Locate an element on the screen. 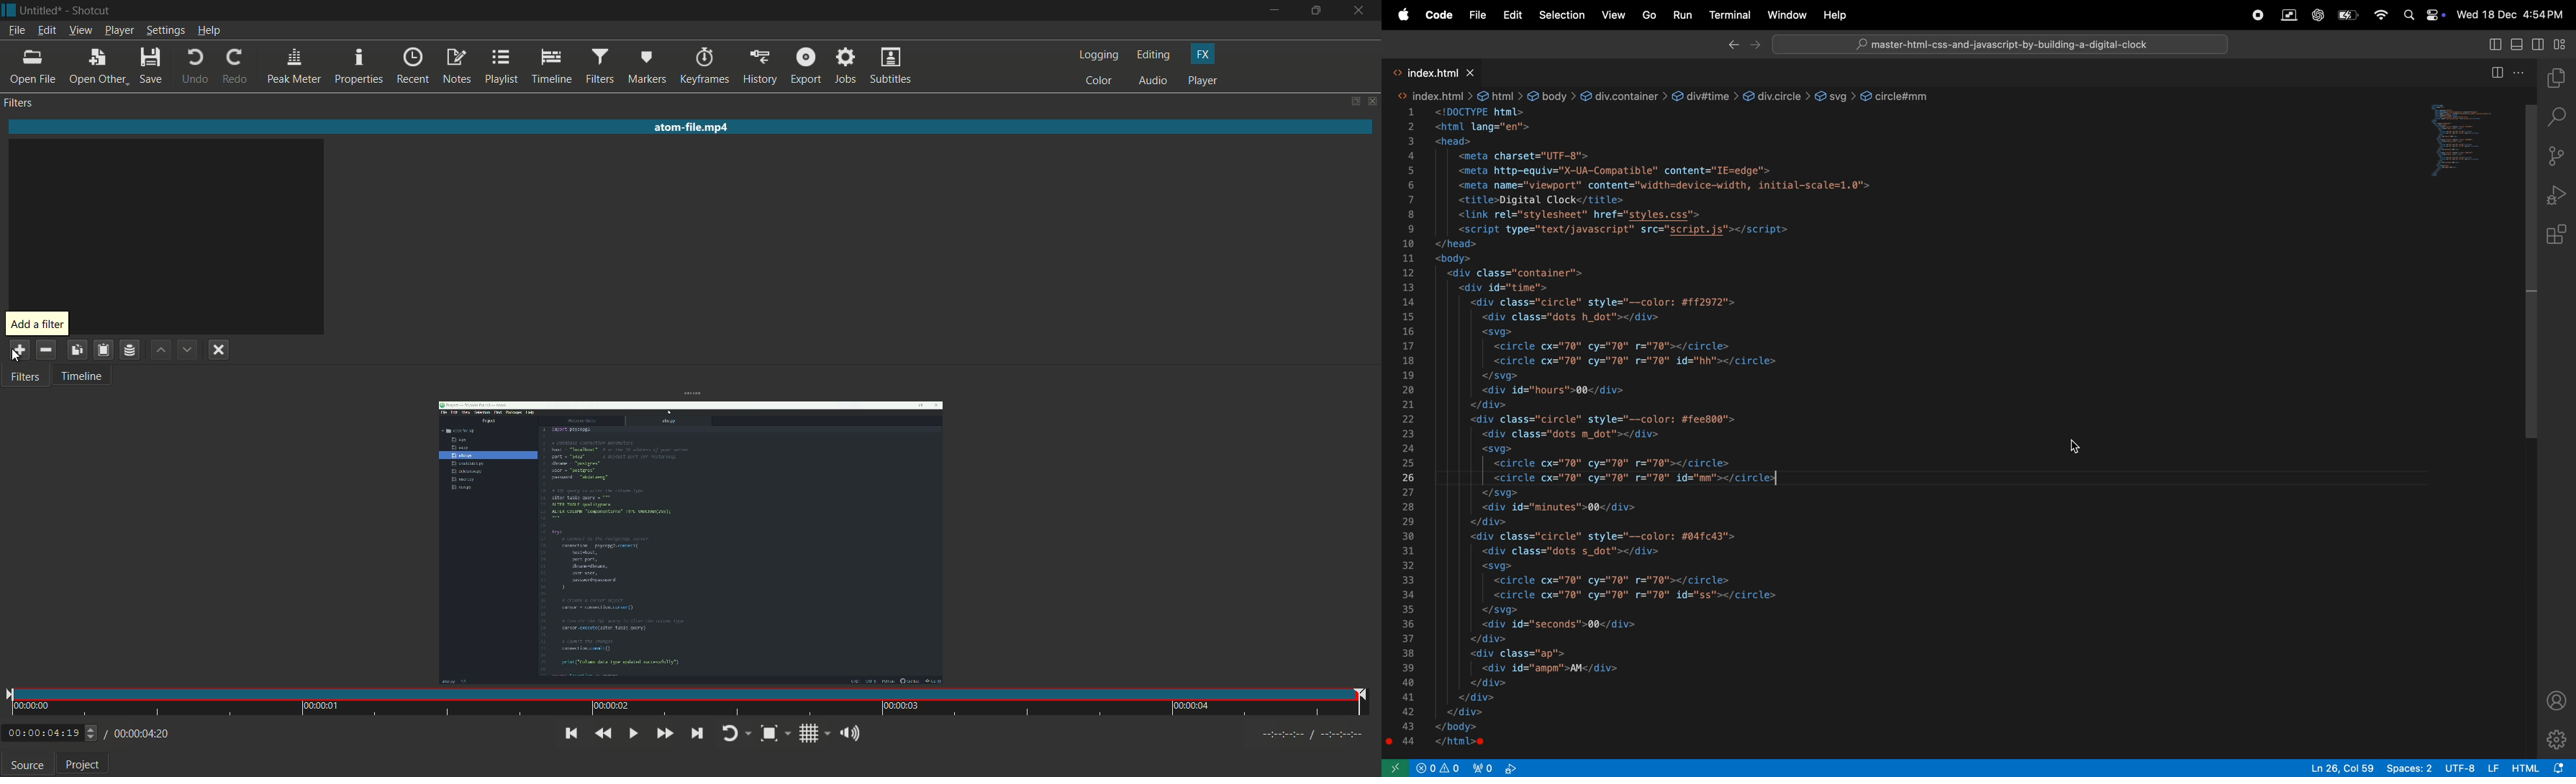  Edit is located at coordinates (1512, 16).